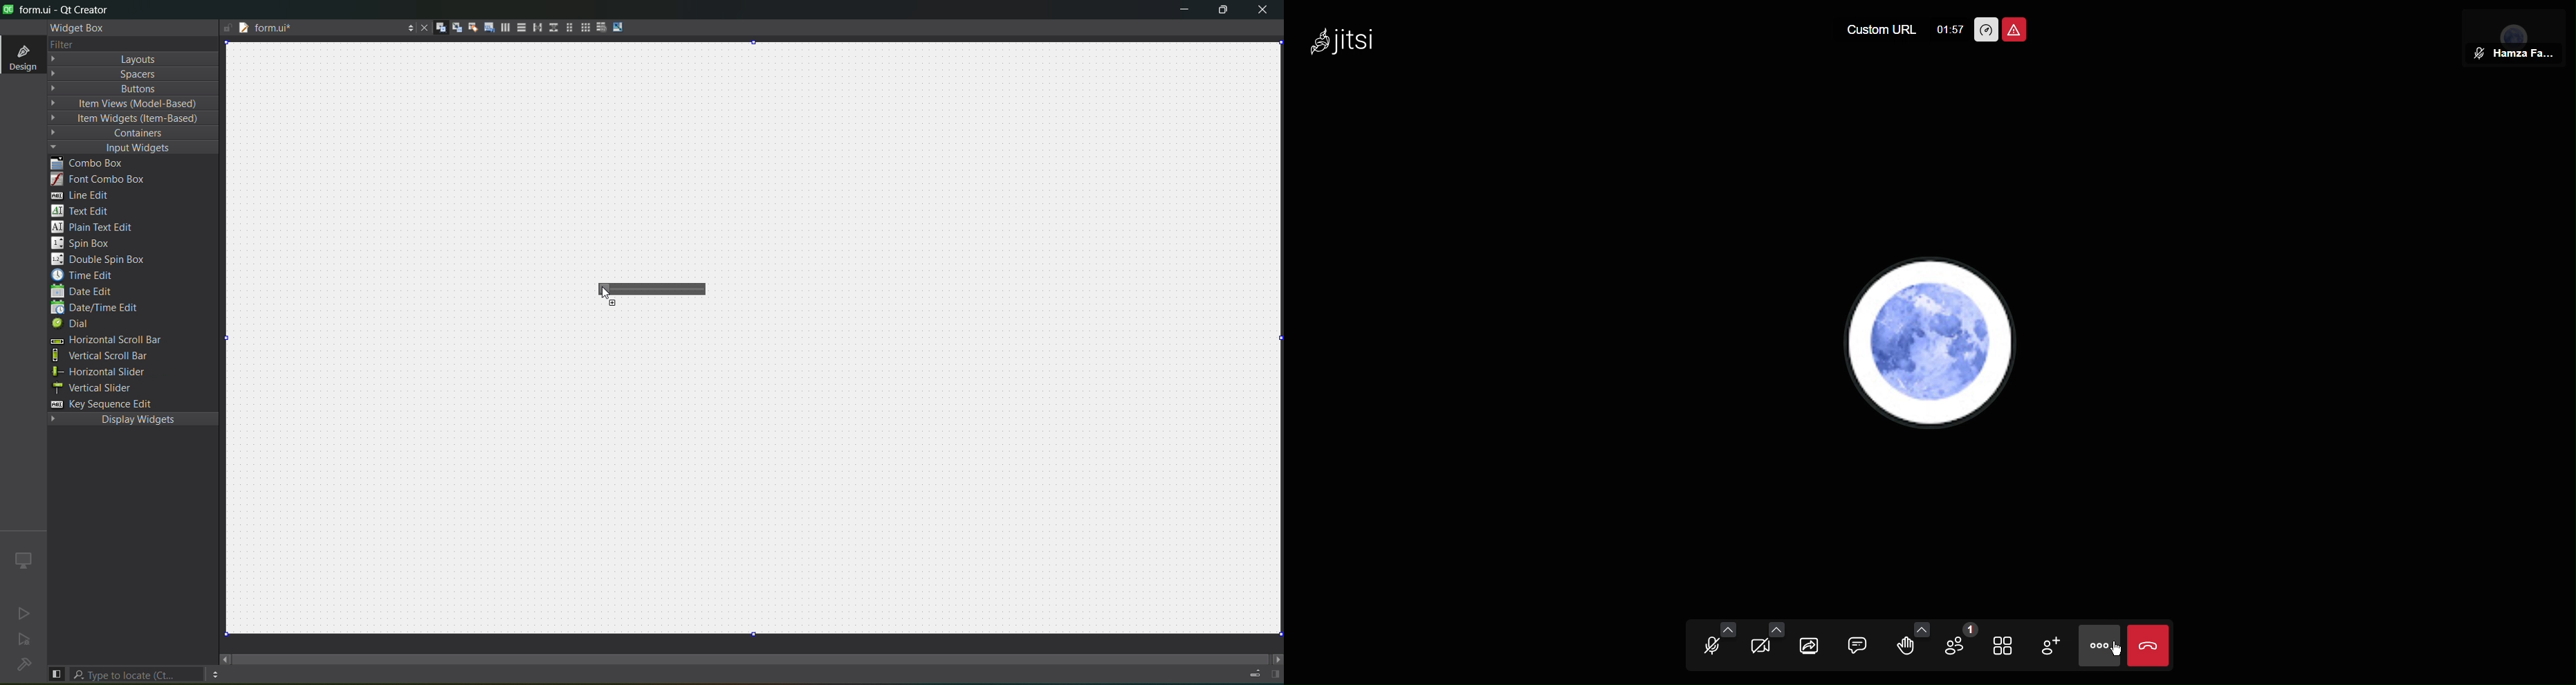  Describe the element at coordinates (92, 291) in the screenshot. I see `date edit` at that location.